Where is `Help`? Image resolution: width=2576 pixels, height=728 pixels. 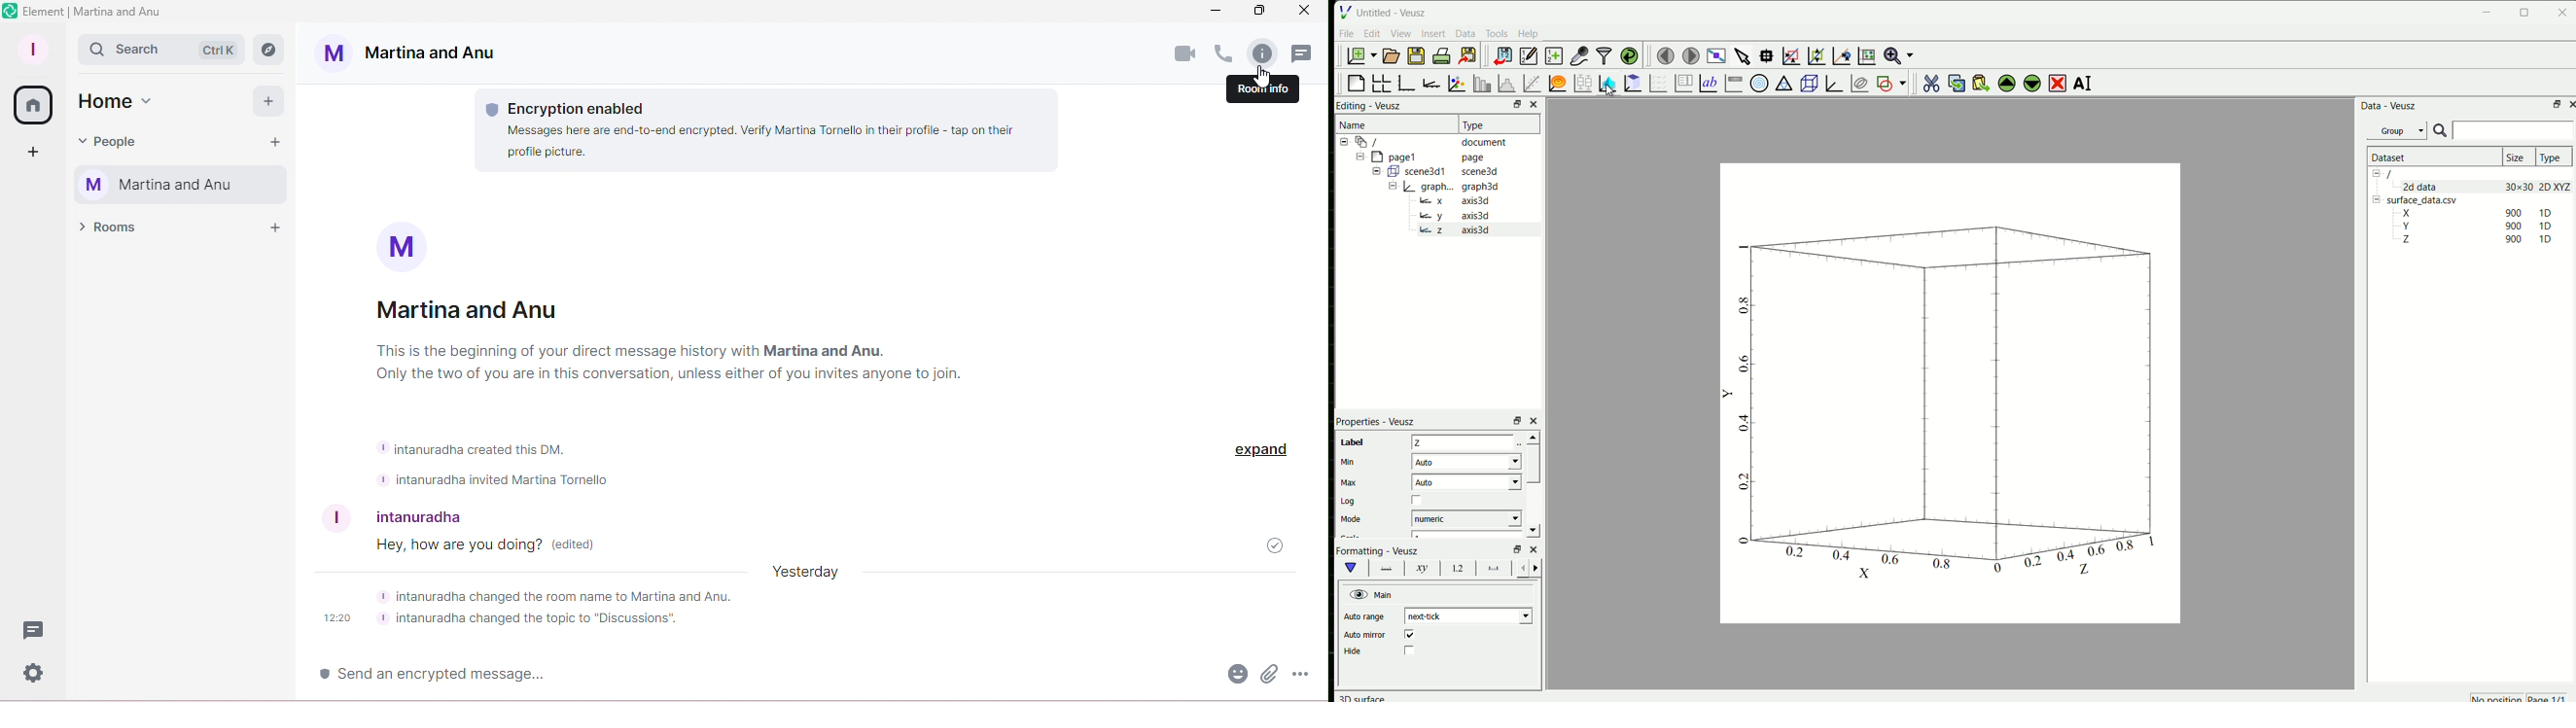
Help is located at coordinates (1529, 34).